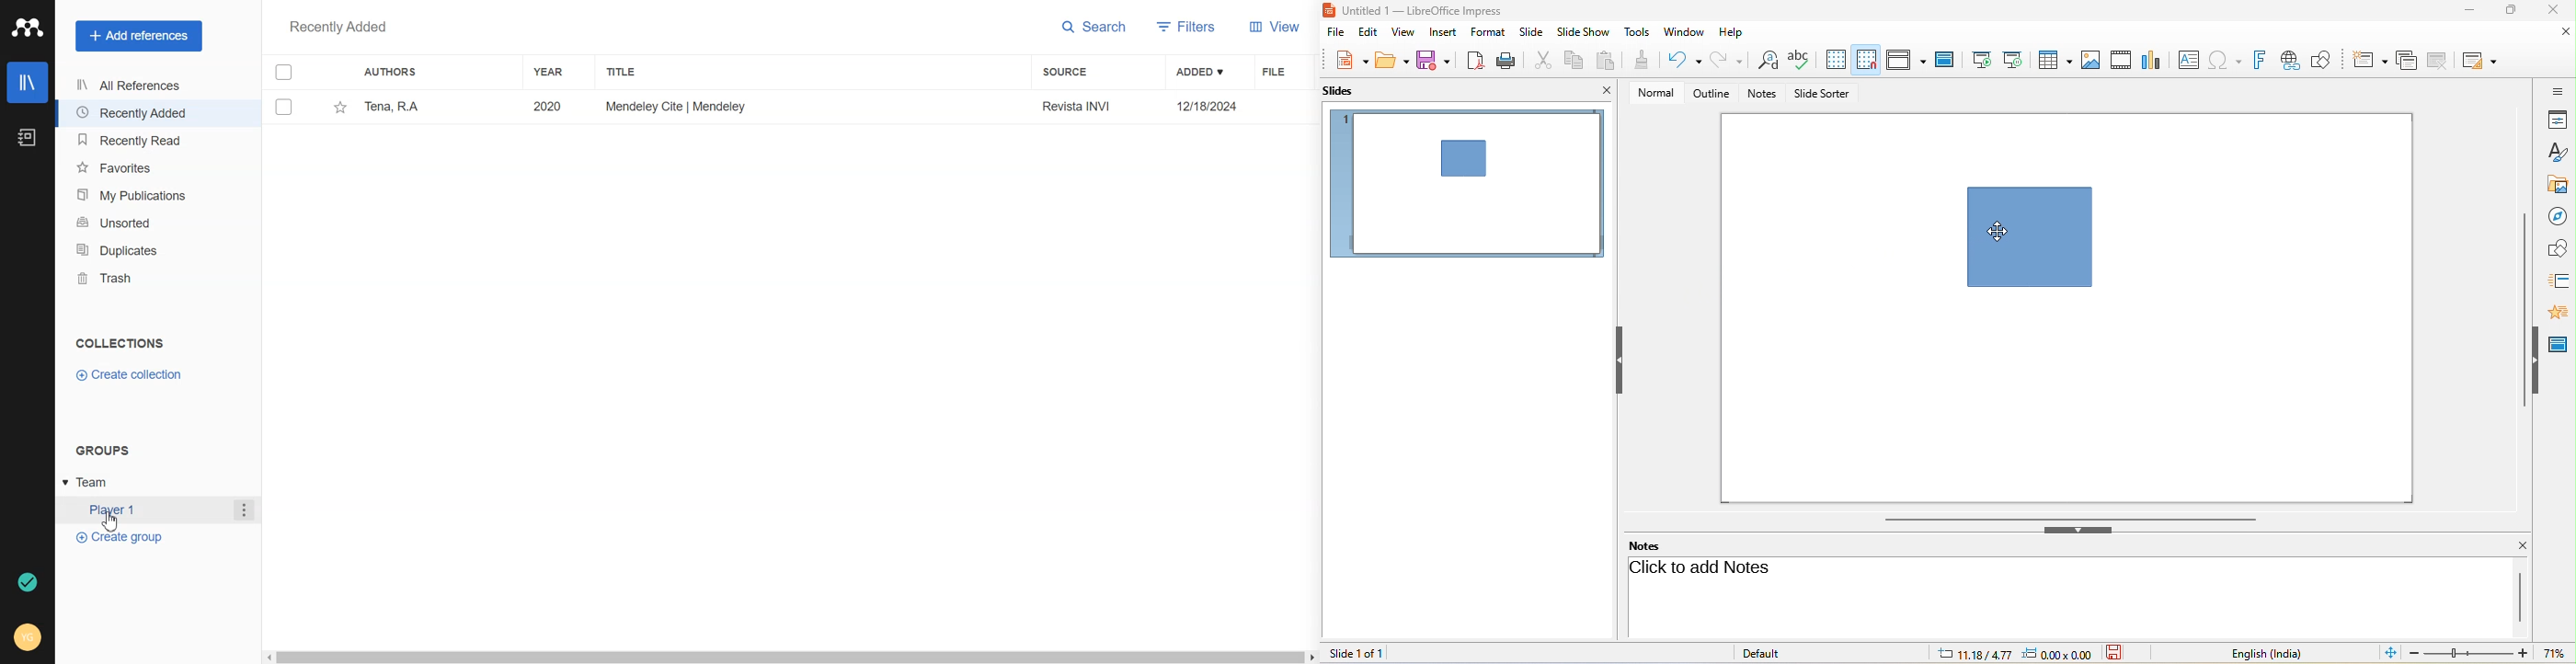  Describe the element at coordinates (2467, 10) in the screenshot. I see `minimize` at that location.